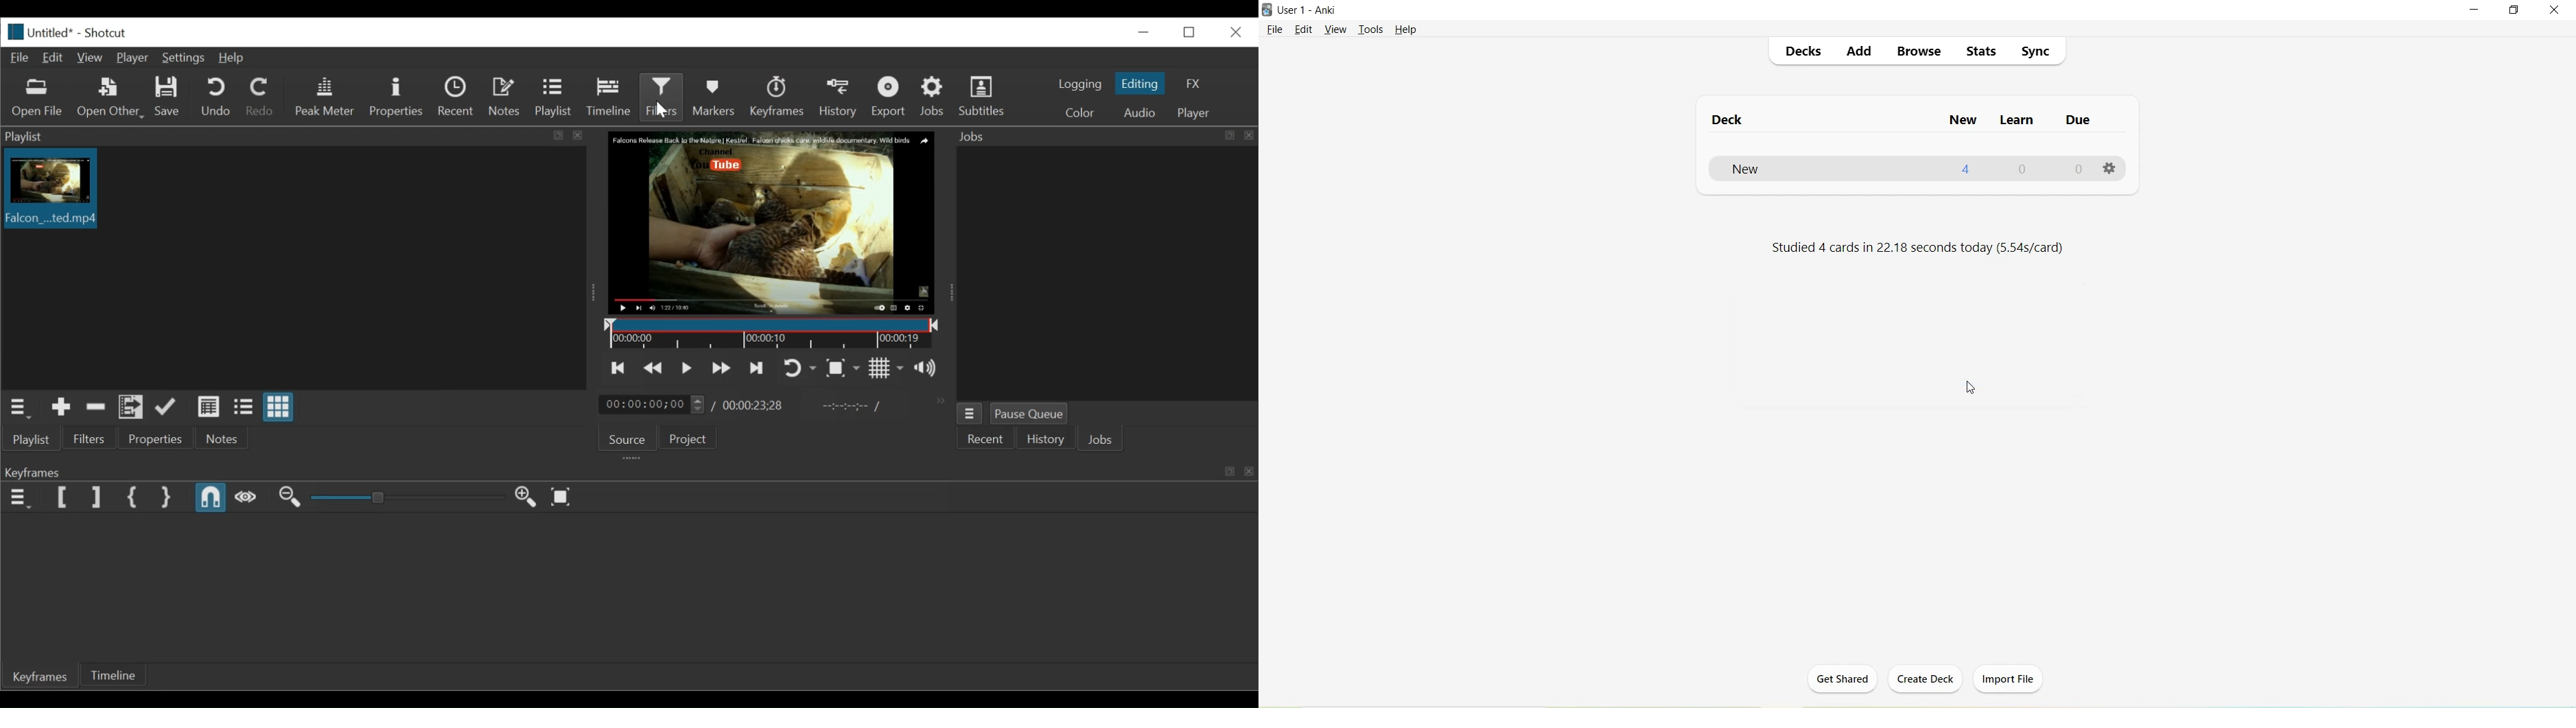  Describe the element at coordinates (982, 96) in the screenshot. I see `Subtitles` at that location.